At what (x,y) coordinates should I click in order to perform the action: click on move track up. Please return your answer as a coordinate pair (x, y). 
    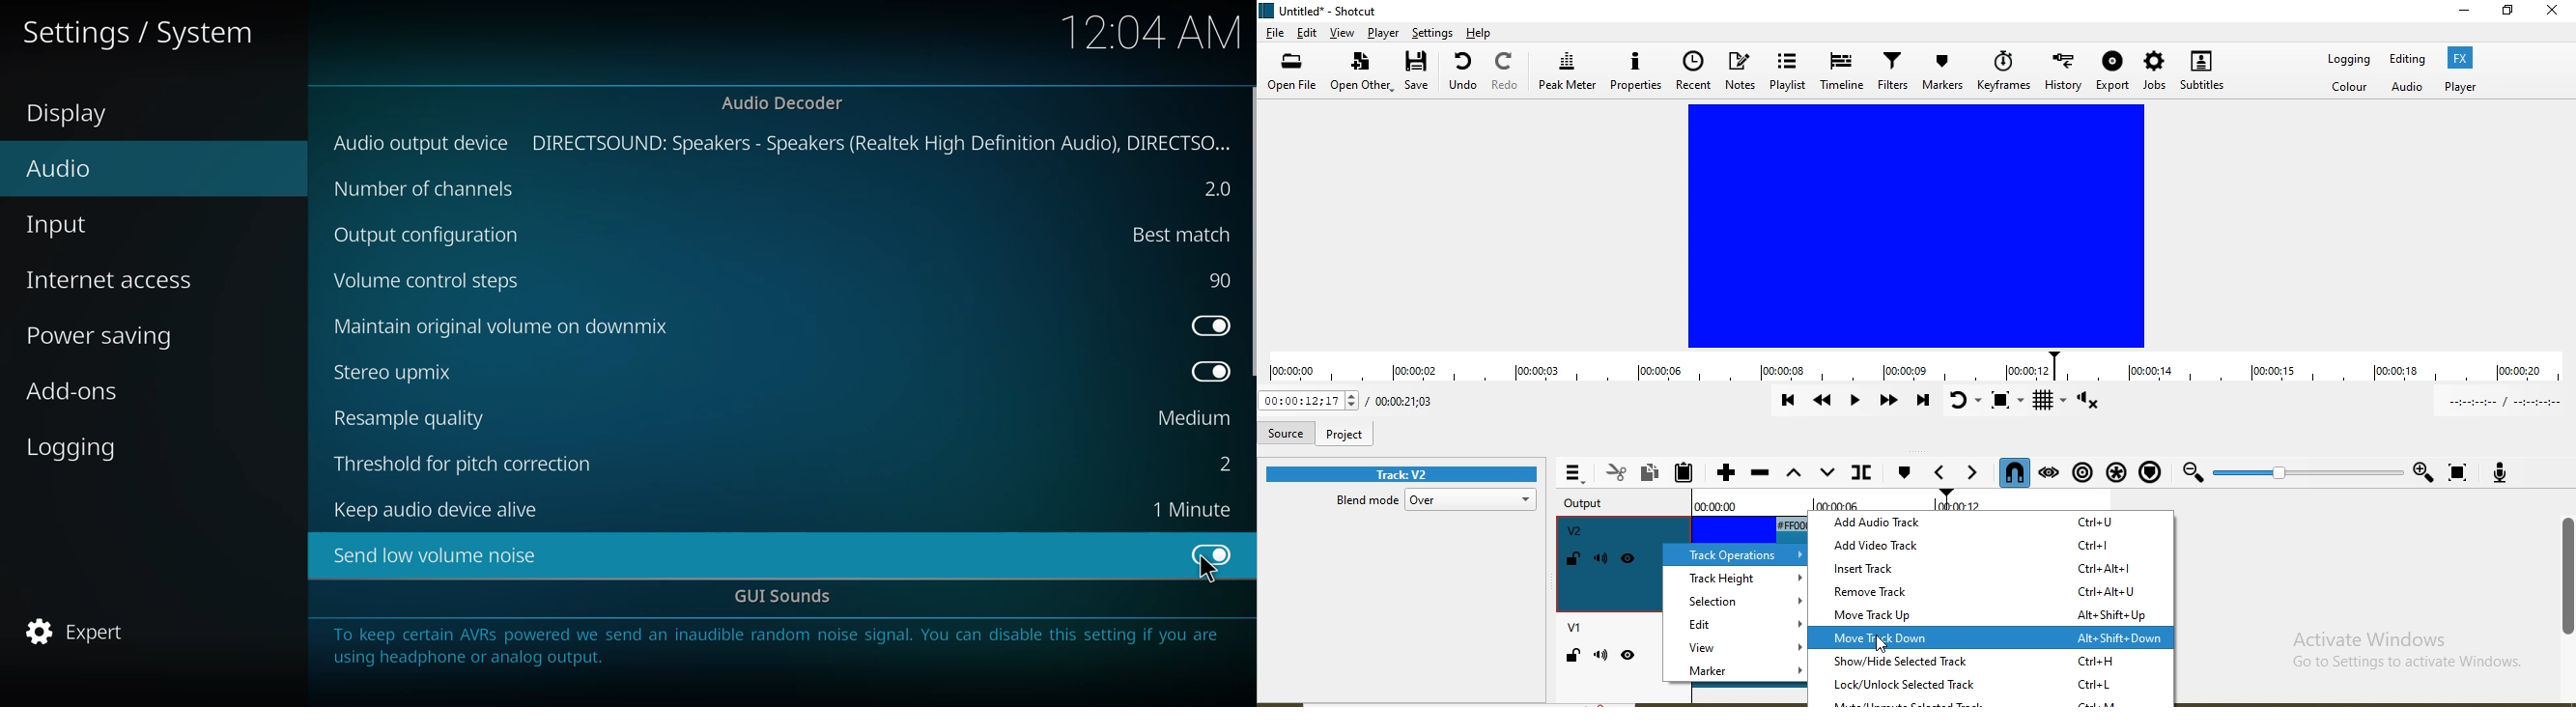
    Looking at the image, I should click on (1996, 615).